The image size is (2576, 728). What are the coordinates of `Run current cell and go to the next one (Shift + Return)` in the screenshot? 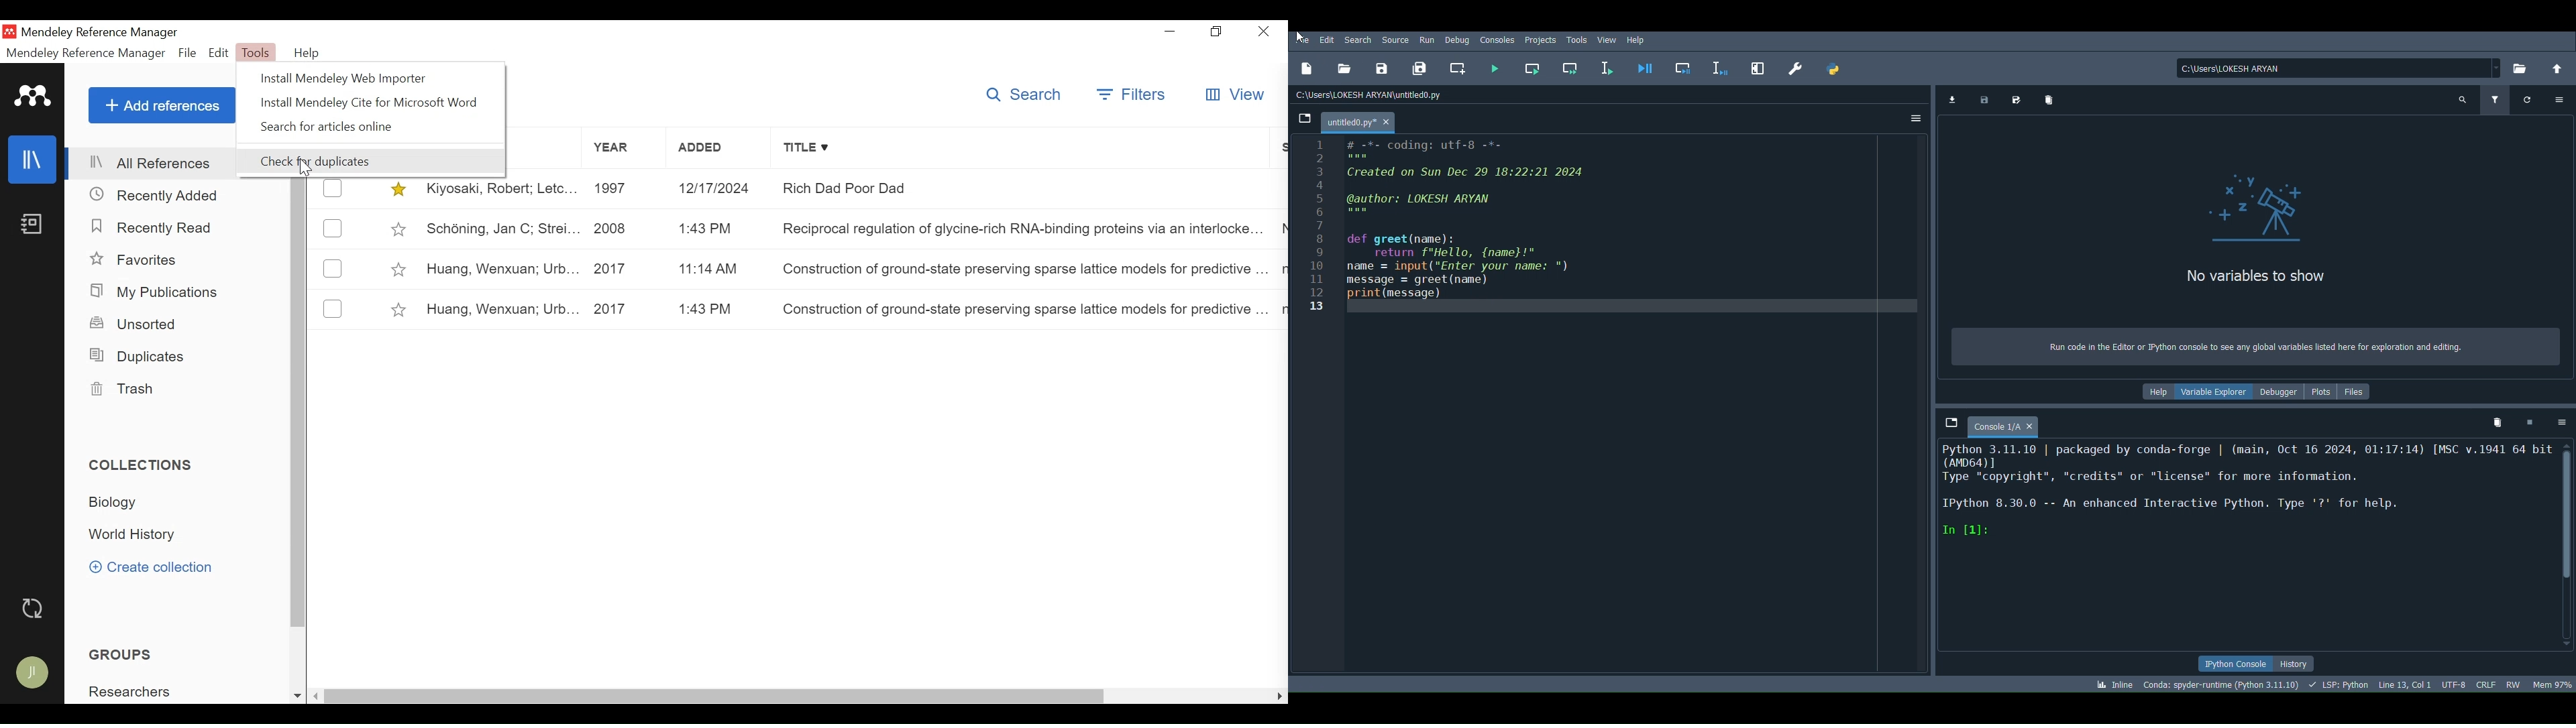 It's located at (1574, 68).